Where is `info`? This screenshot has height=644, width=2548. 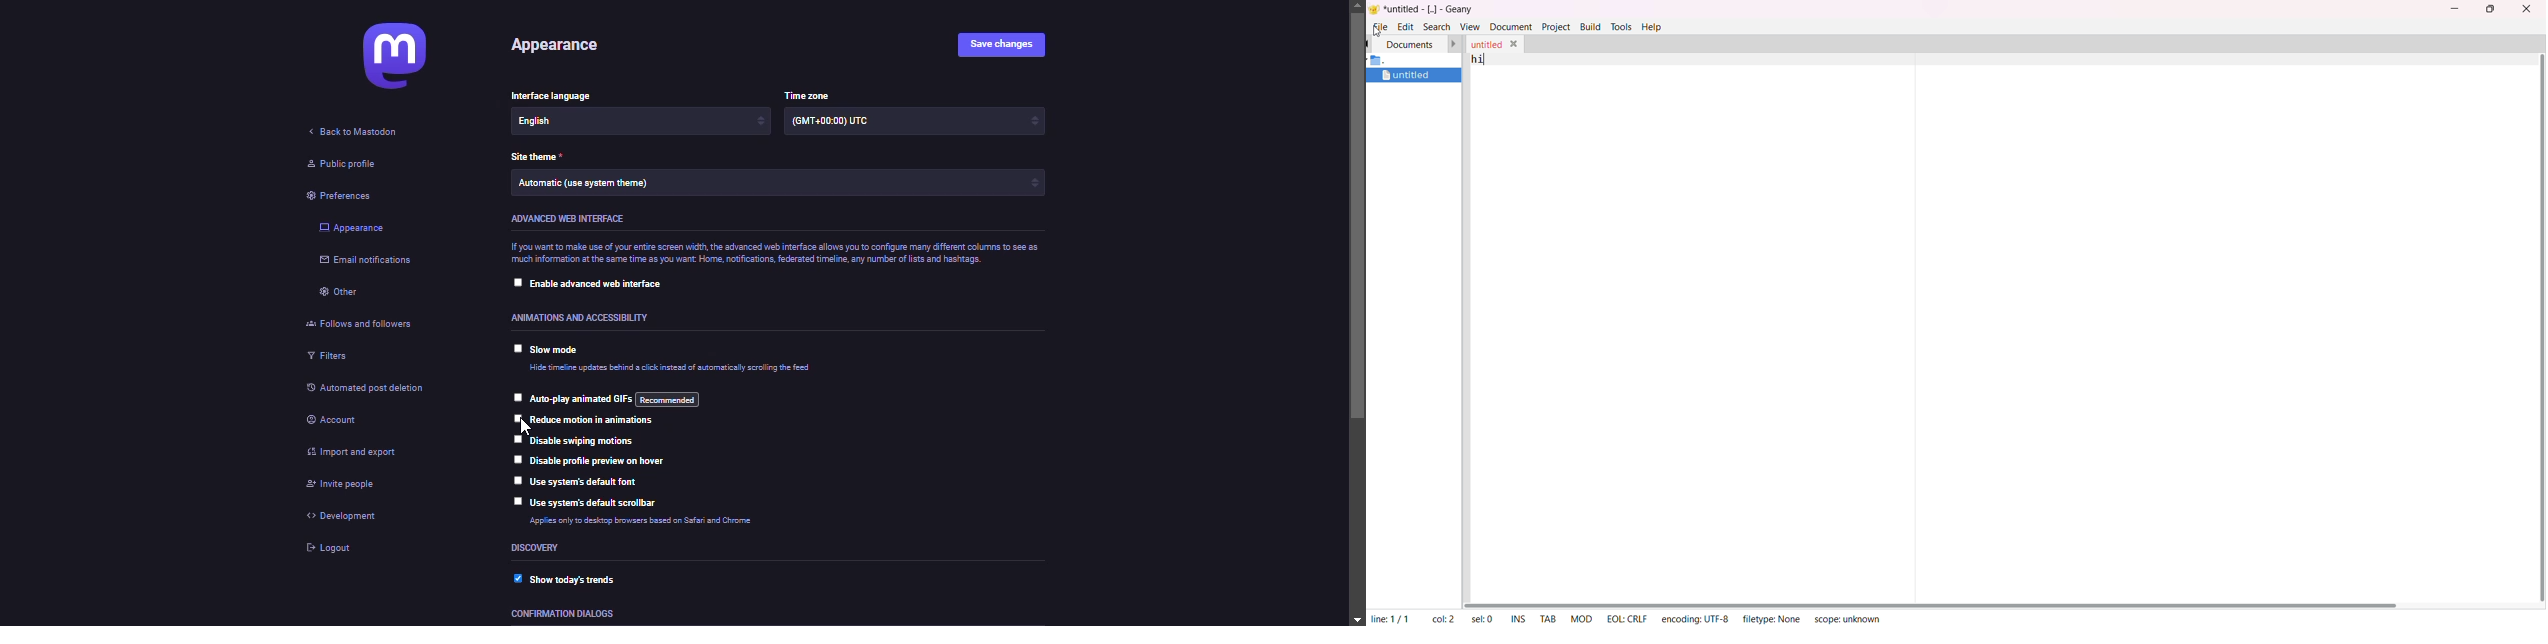 info is located at coordinates (783, 251).